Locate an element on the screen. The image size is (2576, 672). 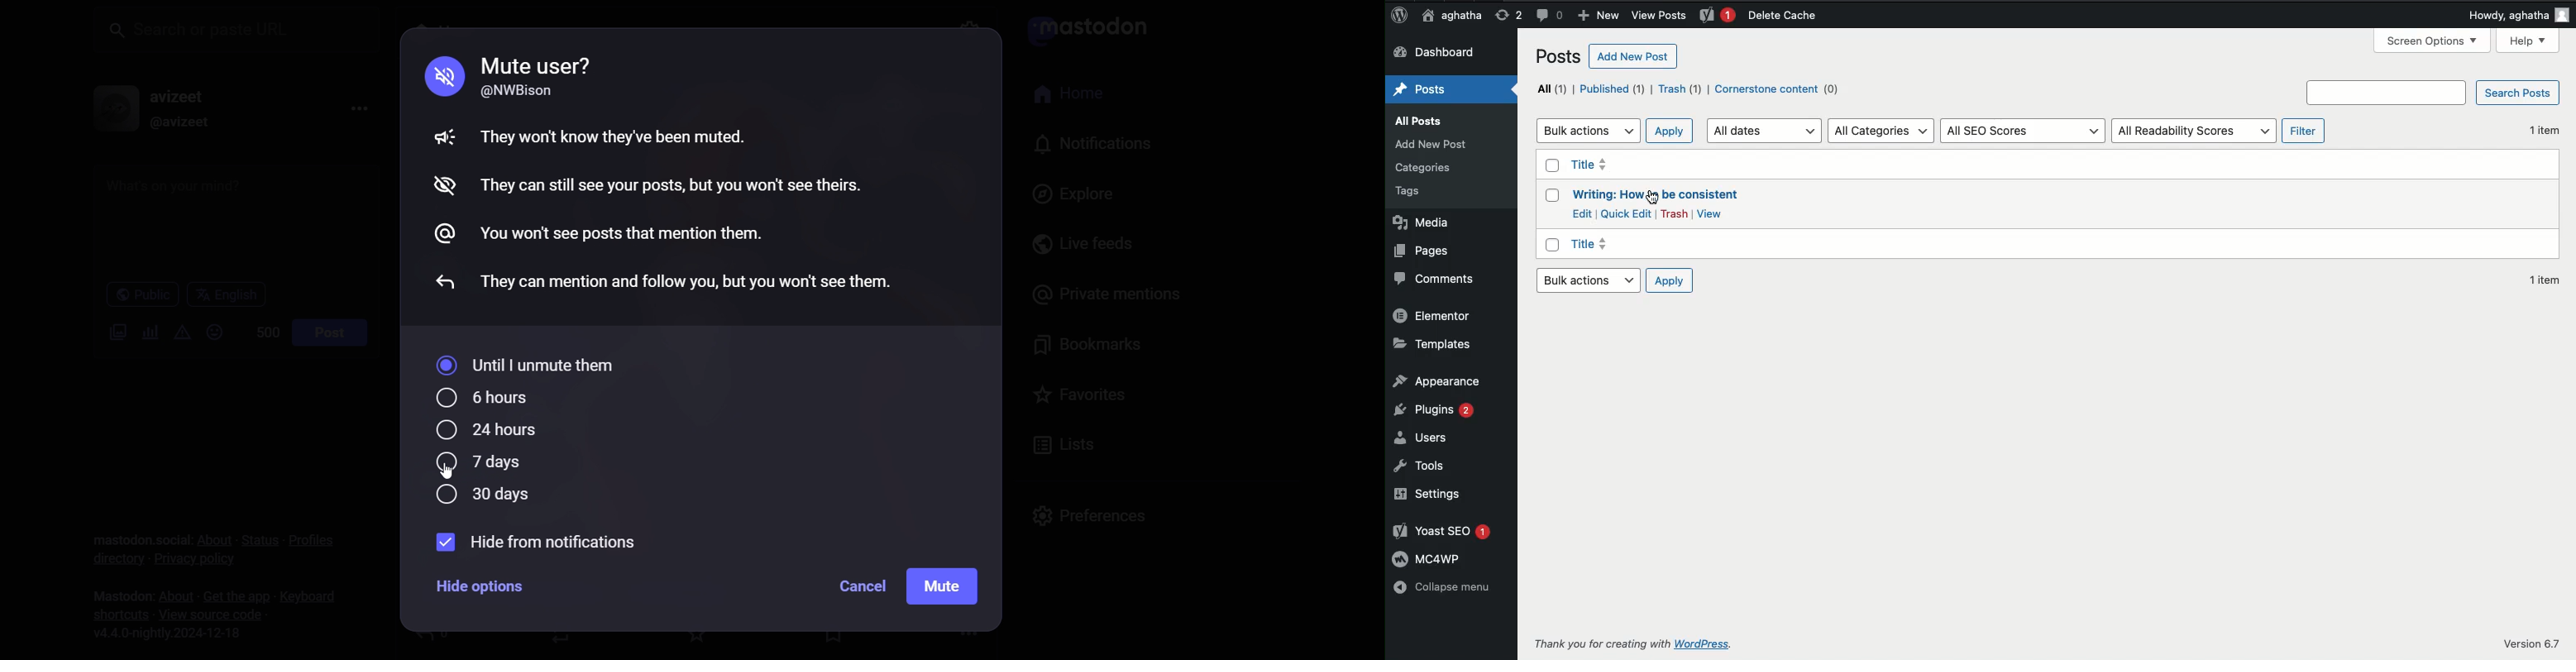
Collapse menu is located at coordinates (1443, 586).